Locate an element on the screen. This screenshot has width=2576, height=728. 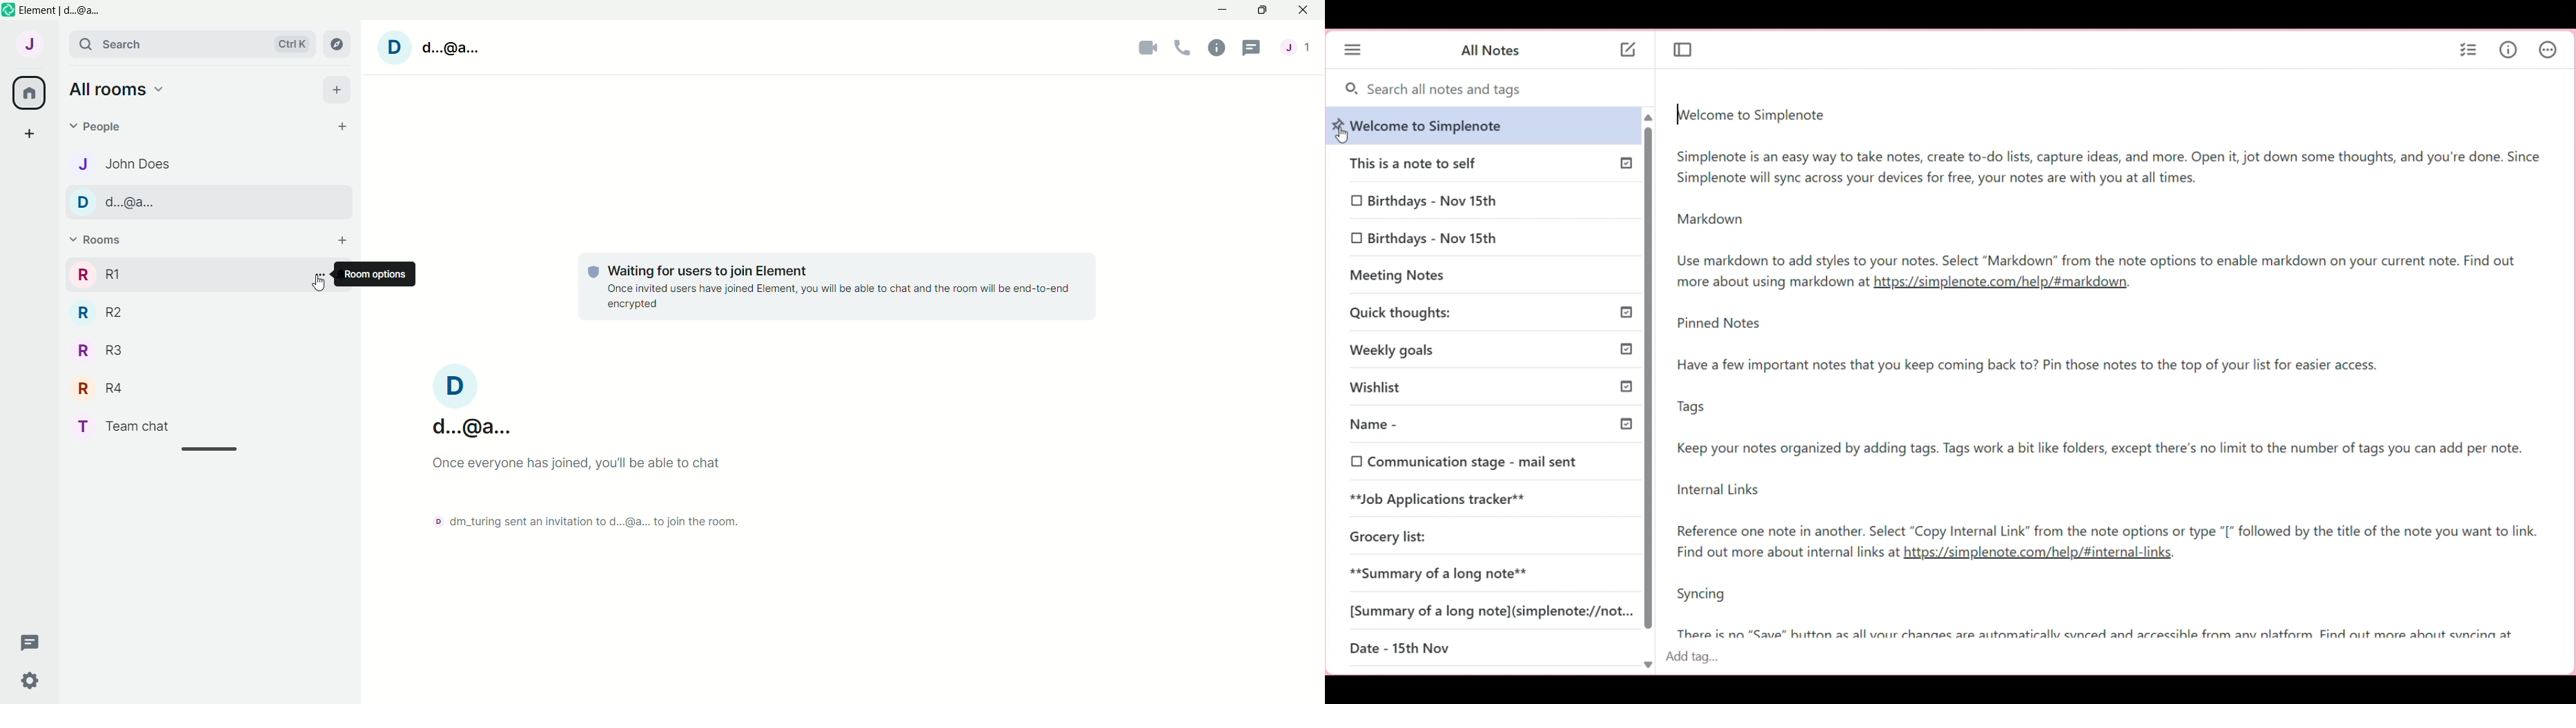
Add Chat is located at coordinates (32, 135).